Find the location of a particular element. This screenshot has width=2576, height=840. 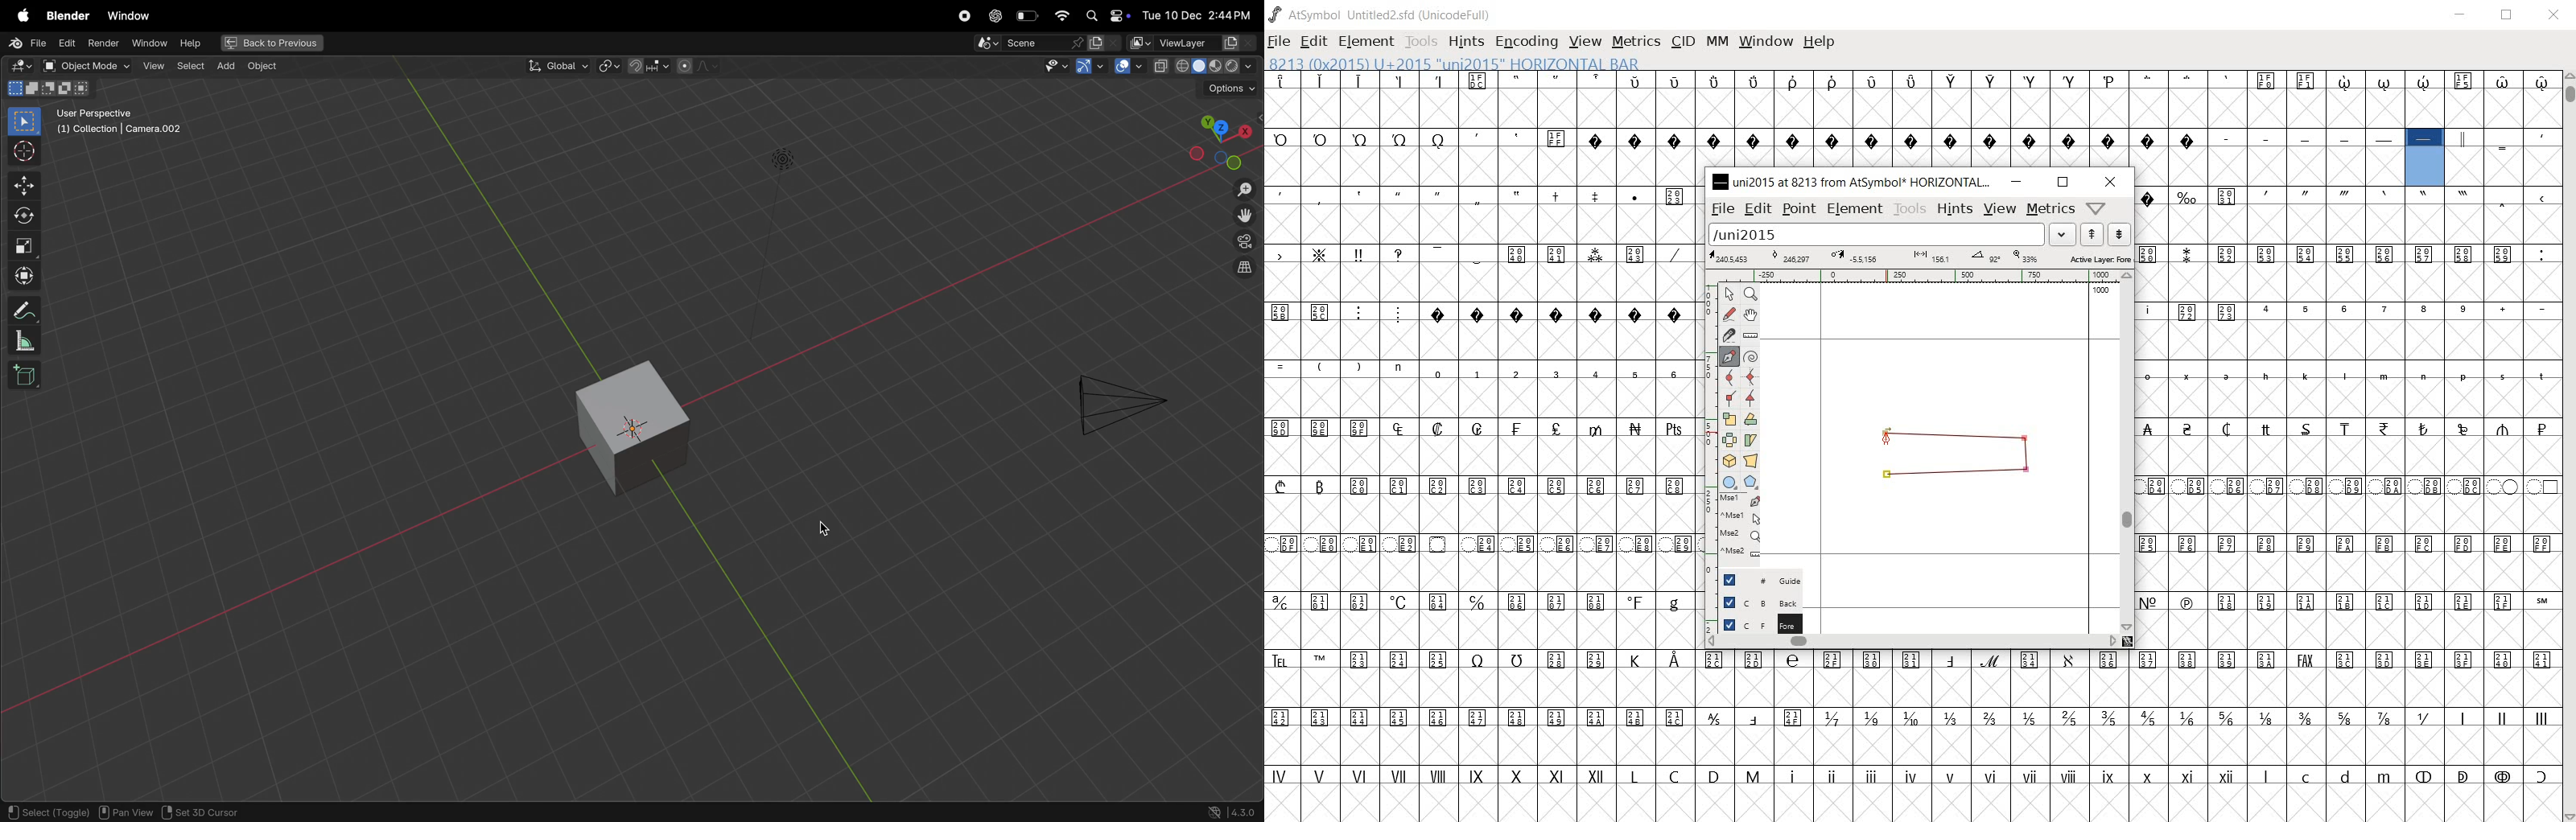

8213 (0x2015) U+2015 "uni2015" HORIZONTAL BAR is located at coordinates (2426, 158).